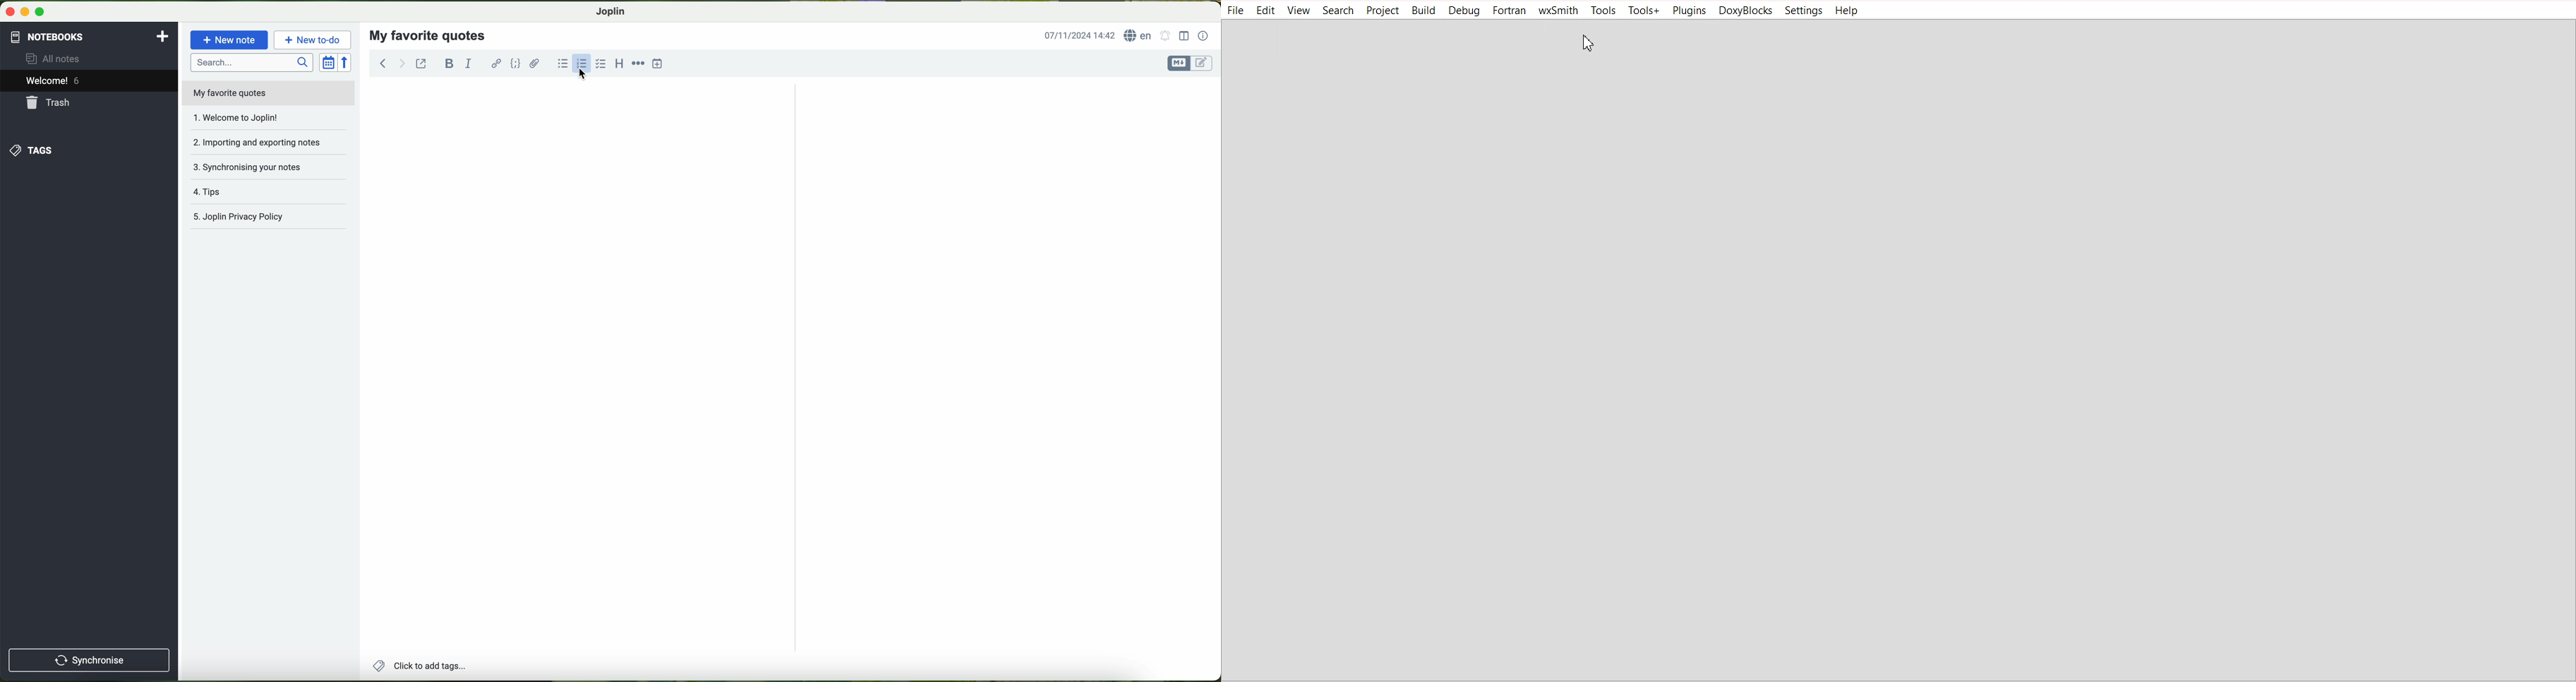 The width and height of the screenshot is (2576, 700). What do you see at coordinates (8, 14) in the screenshot?
I see `close` at bounding box center [8, 14].